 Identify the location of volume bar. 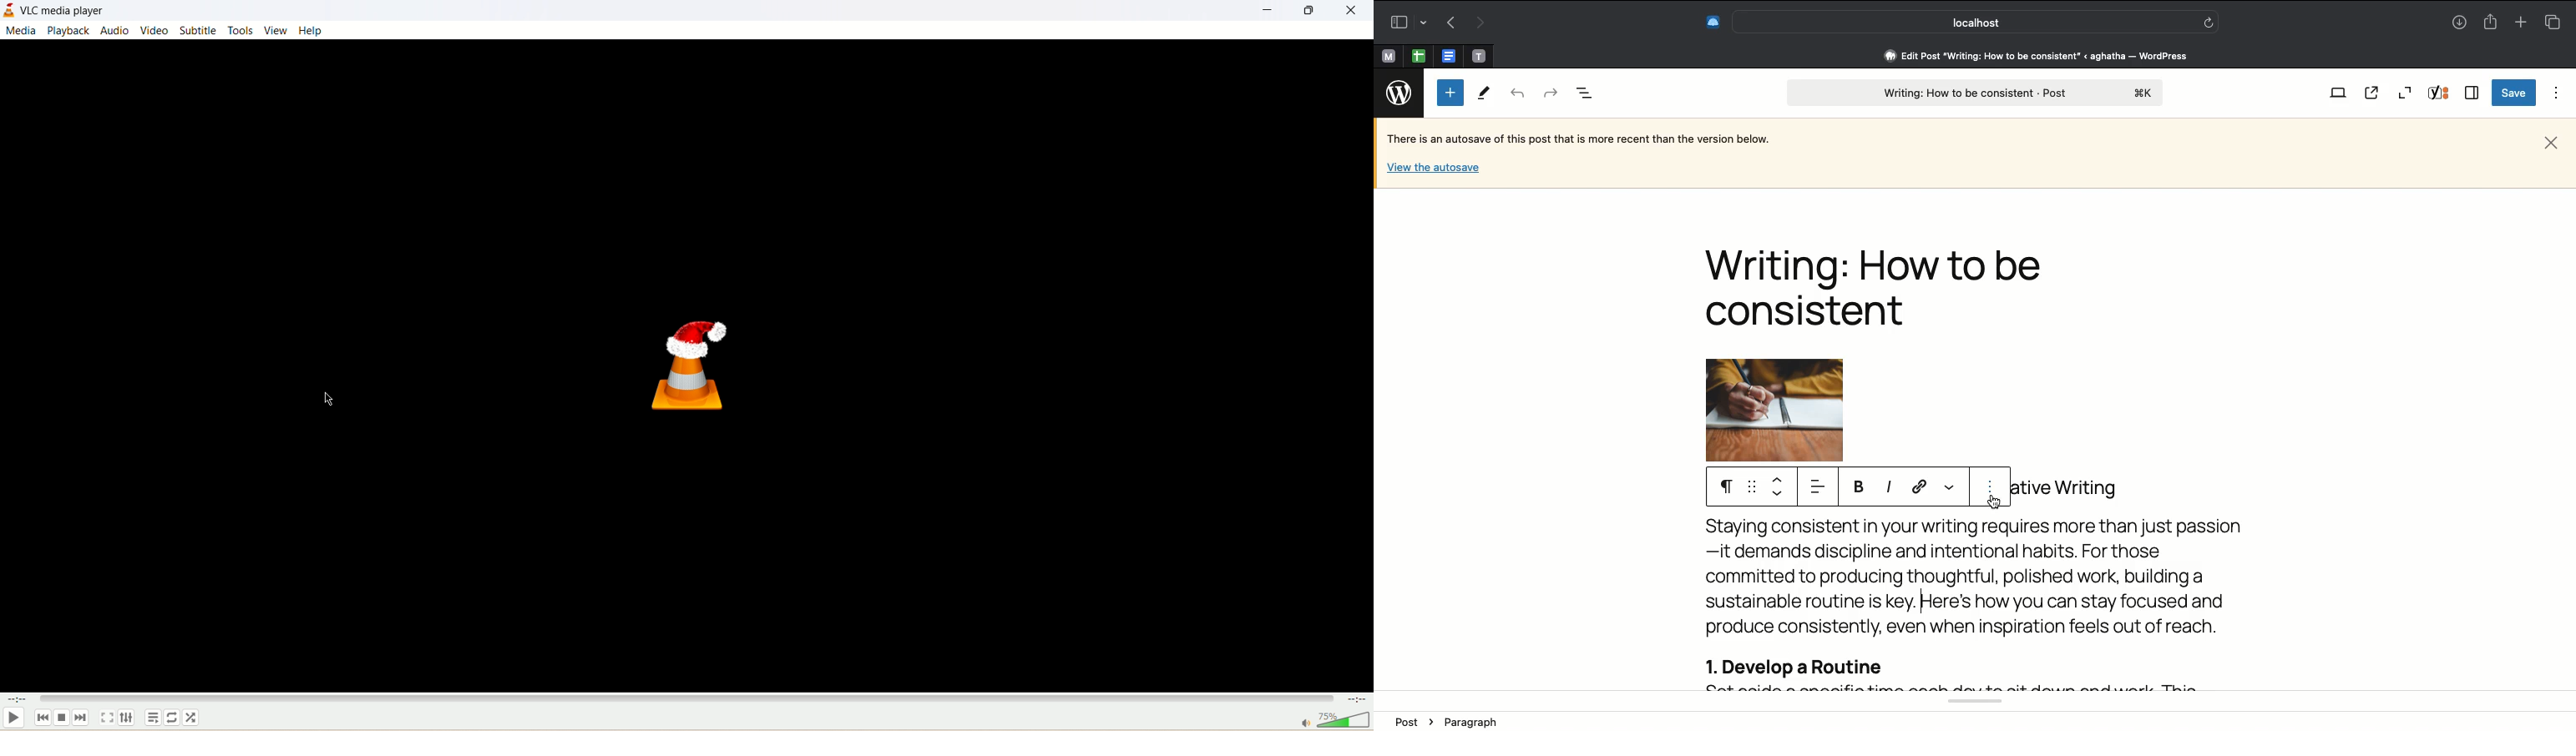
(1336, 720).